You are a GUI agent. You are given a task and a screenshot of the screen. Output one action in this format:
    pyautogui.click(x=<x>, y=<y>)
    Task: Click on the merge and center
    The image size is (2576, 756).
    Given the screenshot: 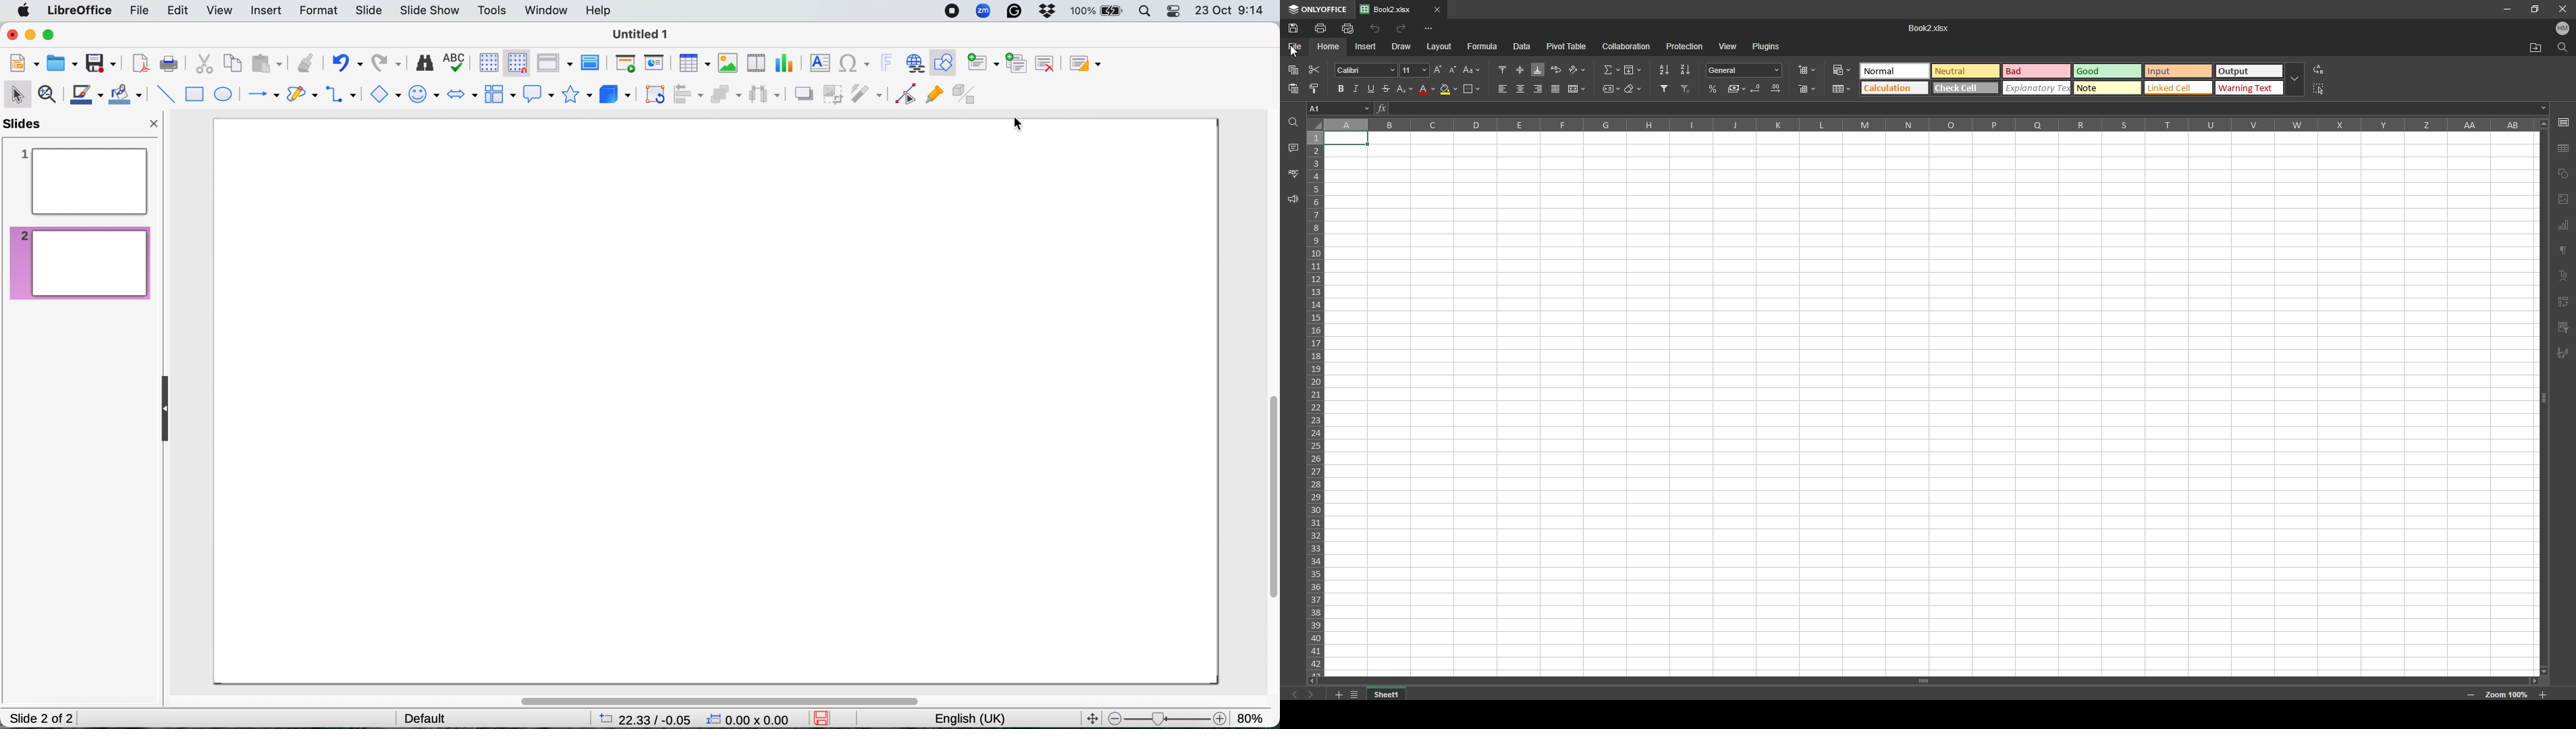 What is the action you would take?
    pyautogui.click(x=1577, y=89)
    